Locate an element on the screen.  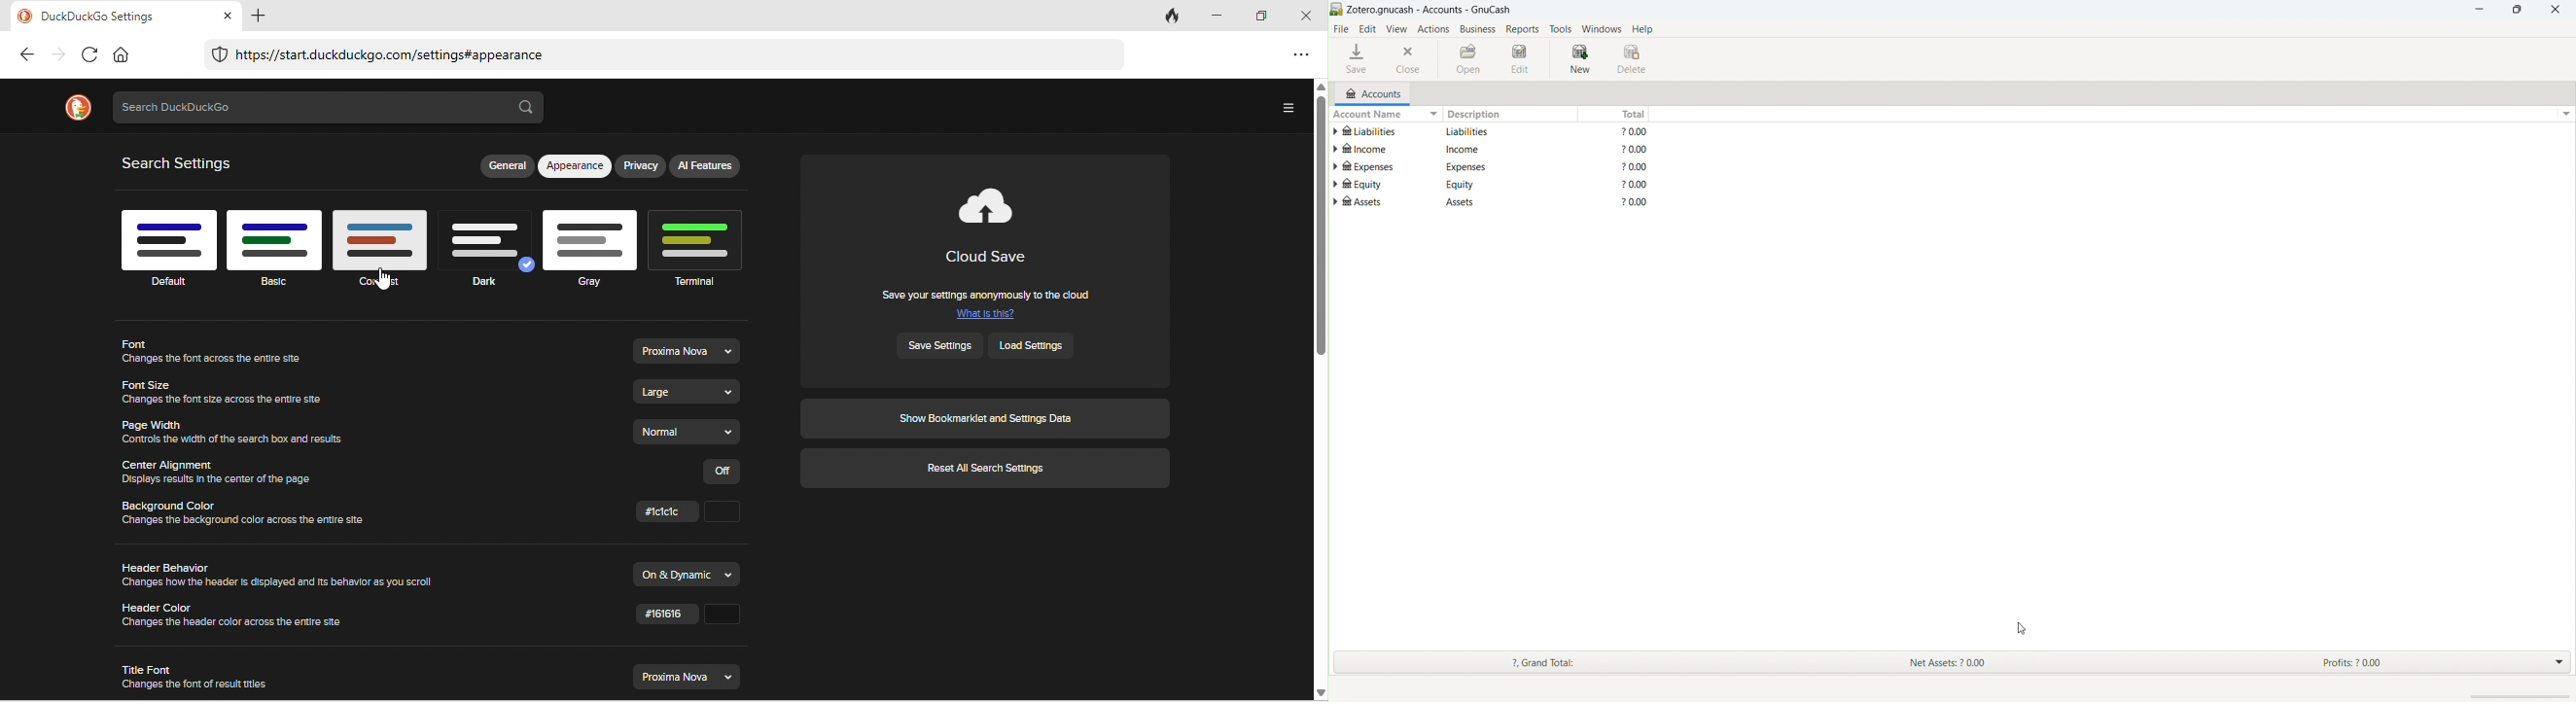
total is located at coordinates (1629, 185).